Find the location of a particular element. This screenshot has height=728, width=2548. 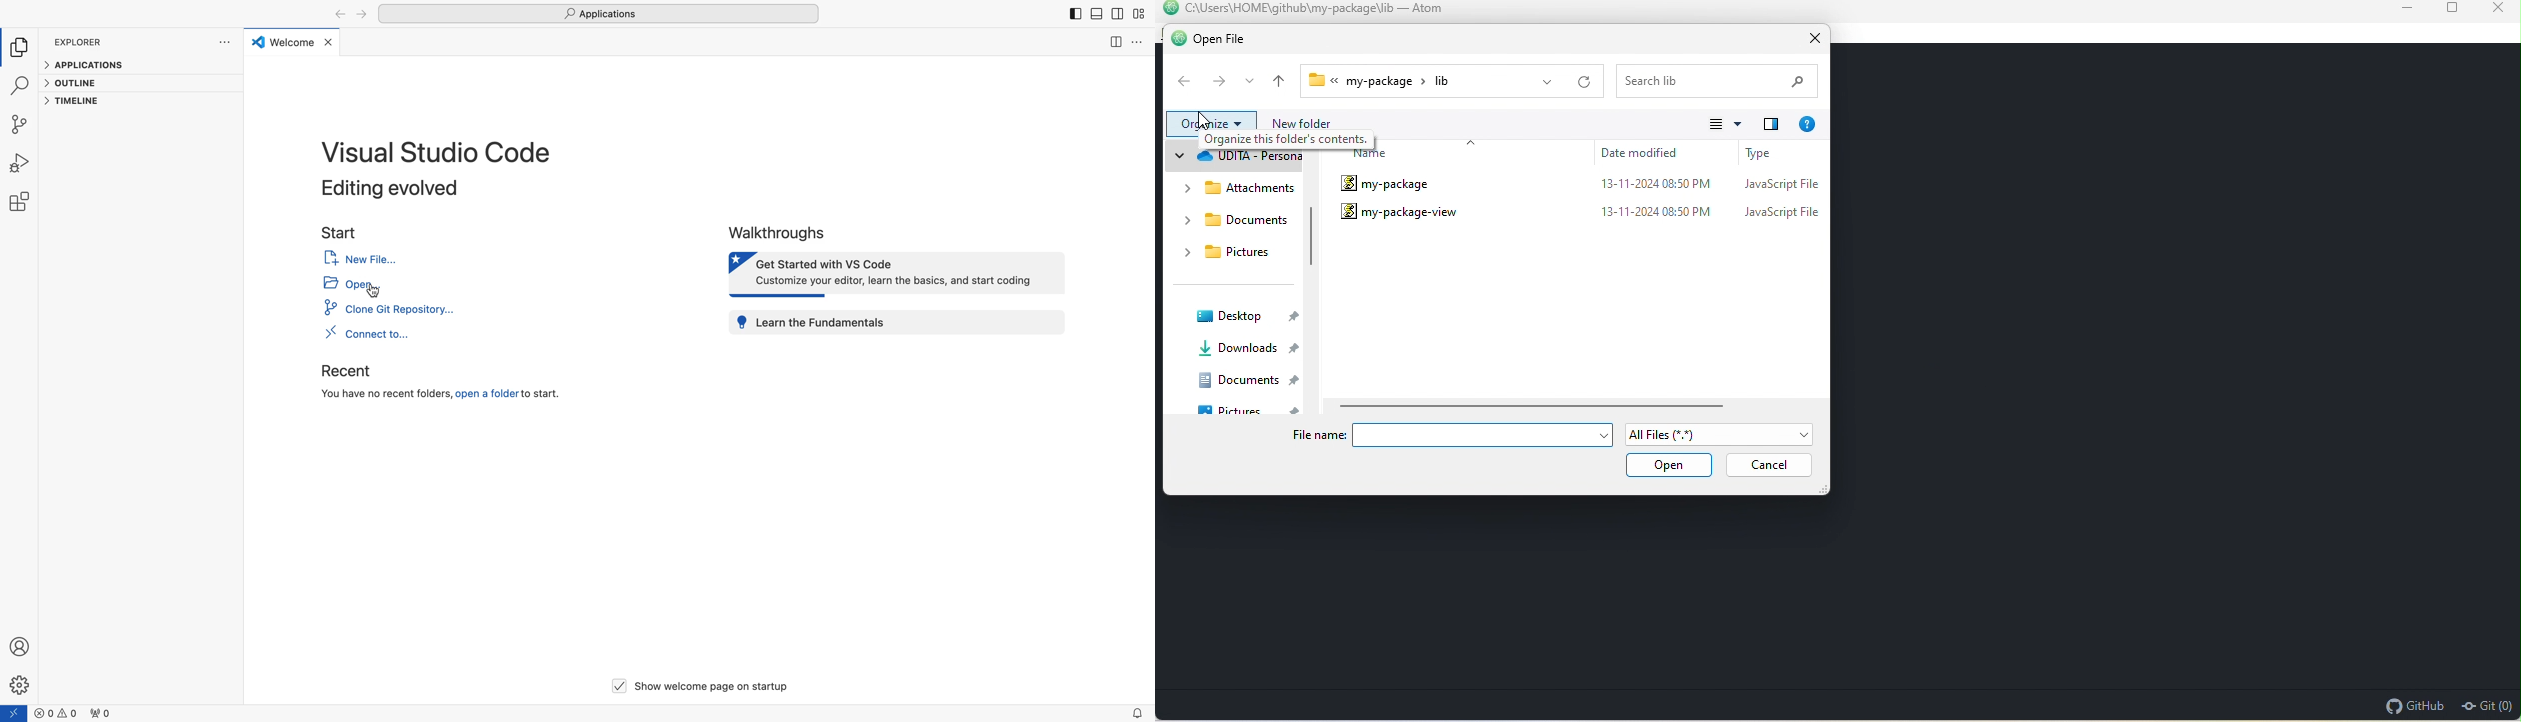

search is located at coordinates (1713, 81).